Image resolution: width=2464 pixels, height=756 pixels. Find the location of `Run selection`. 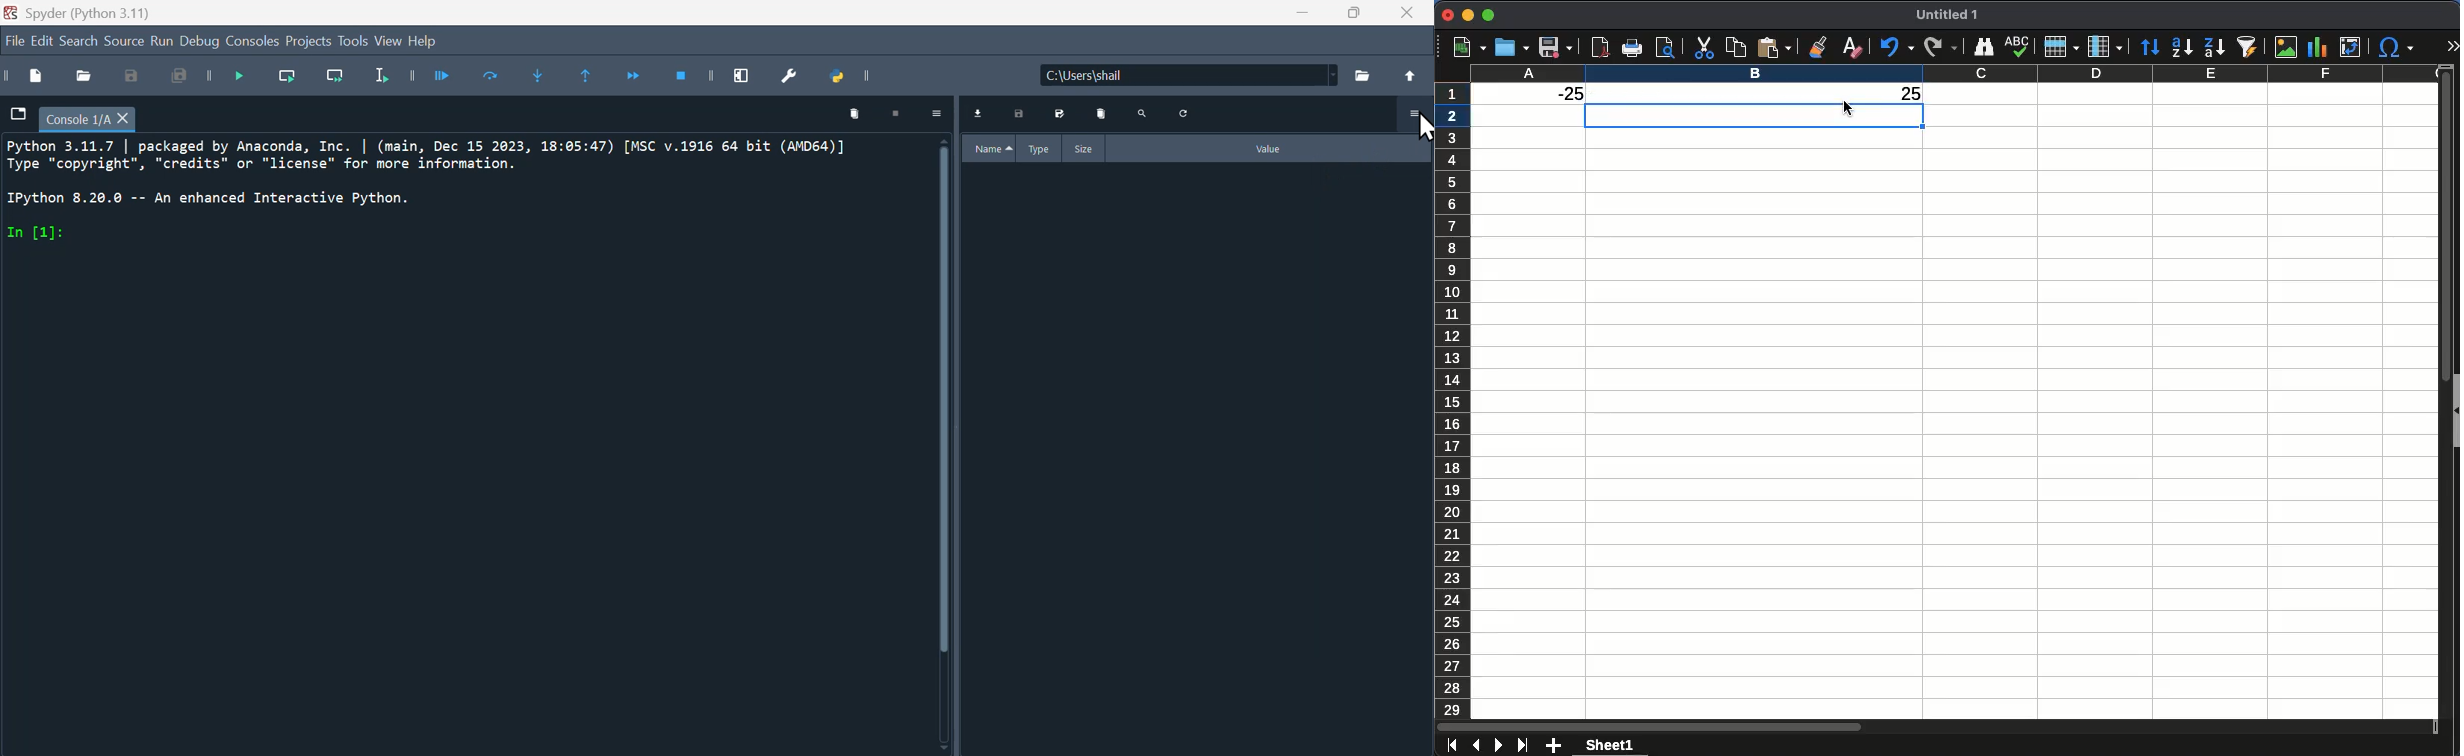

Run selection is located at coordinates (394, 78).